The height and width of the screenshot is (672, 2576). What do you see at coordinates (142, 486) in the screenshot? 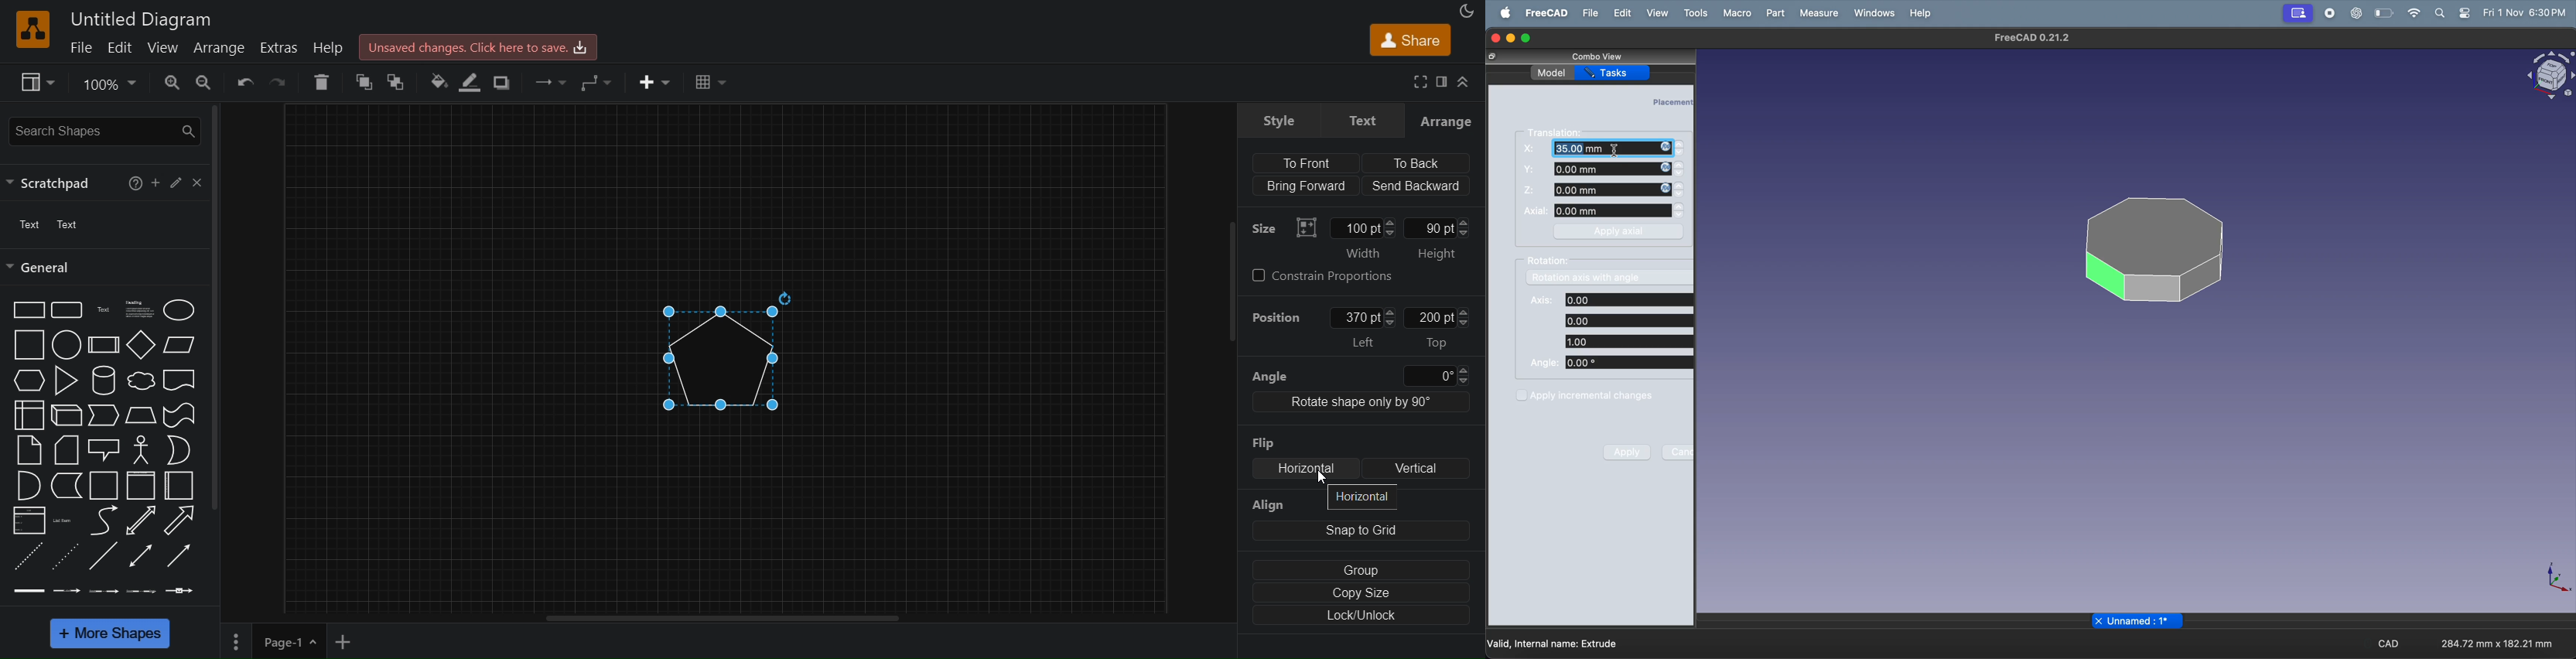
I see `Container` at bounding box center [142, 486].